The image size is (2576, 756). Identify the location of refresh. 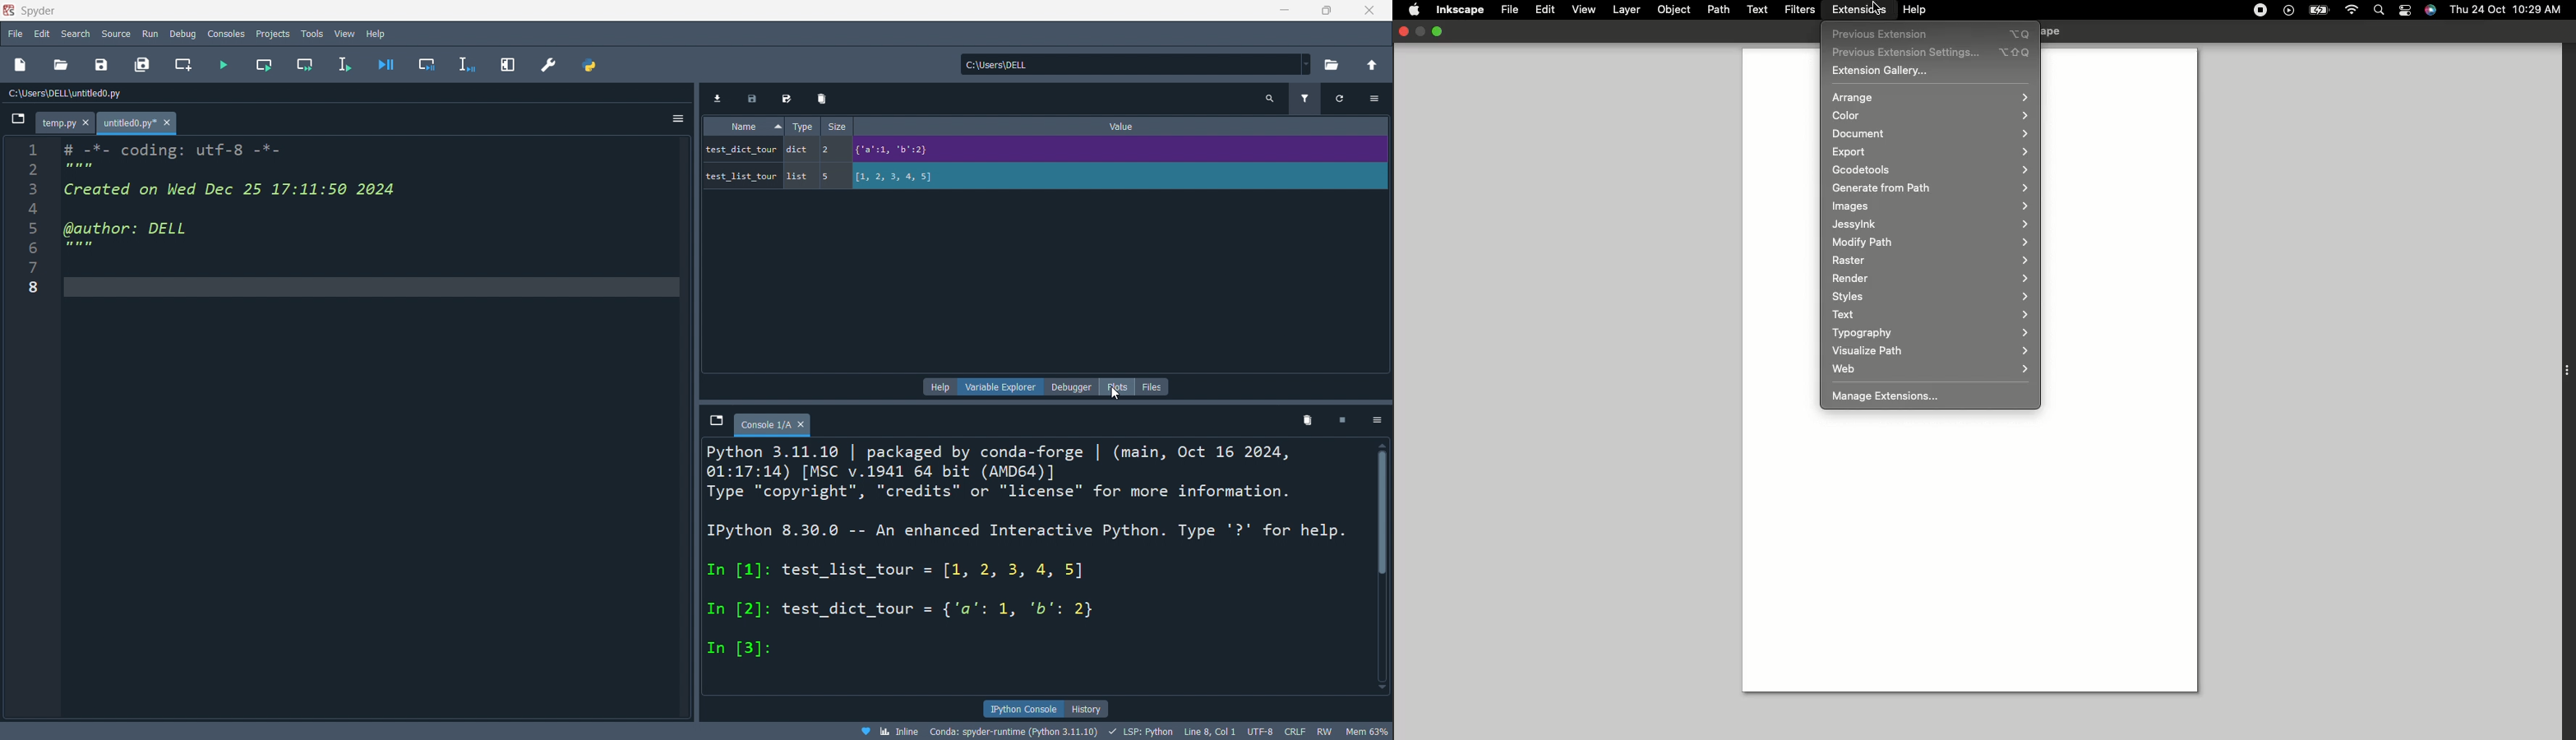
(1339, 99).